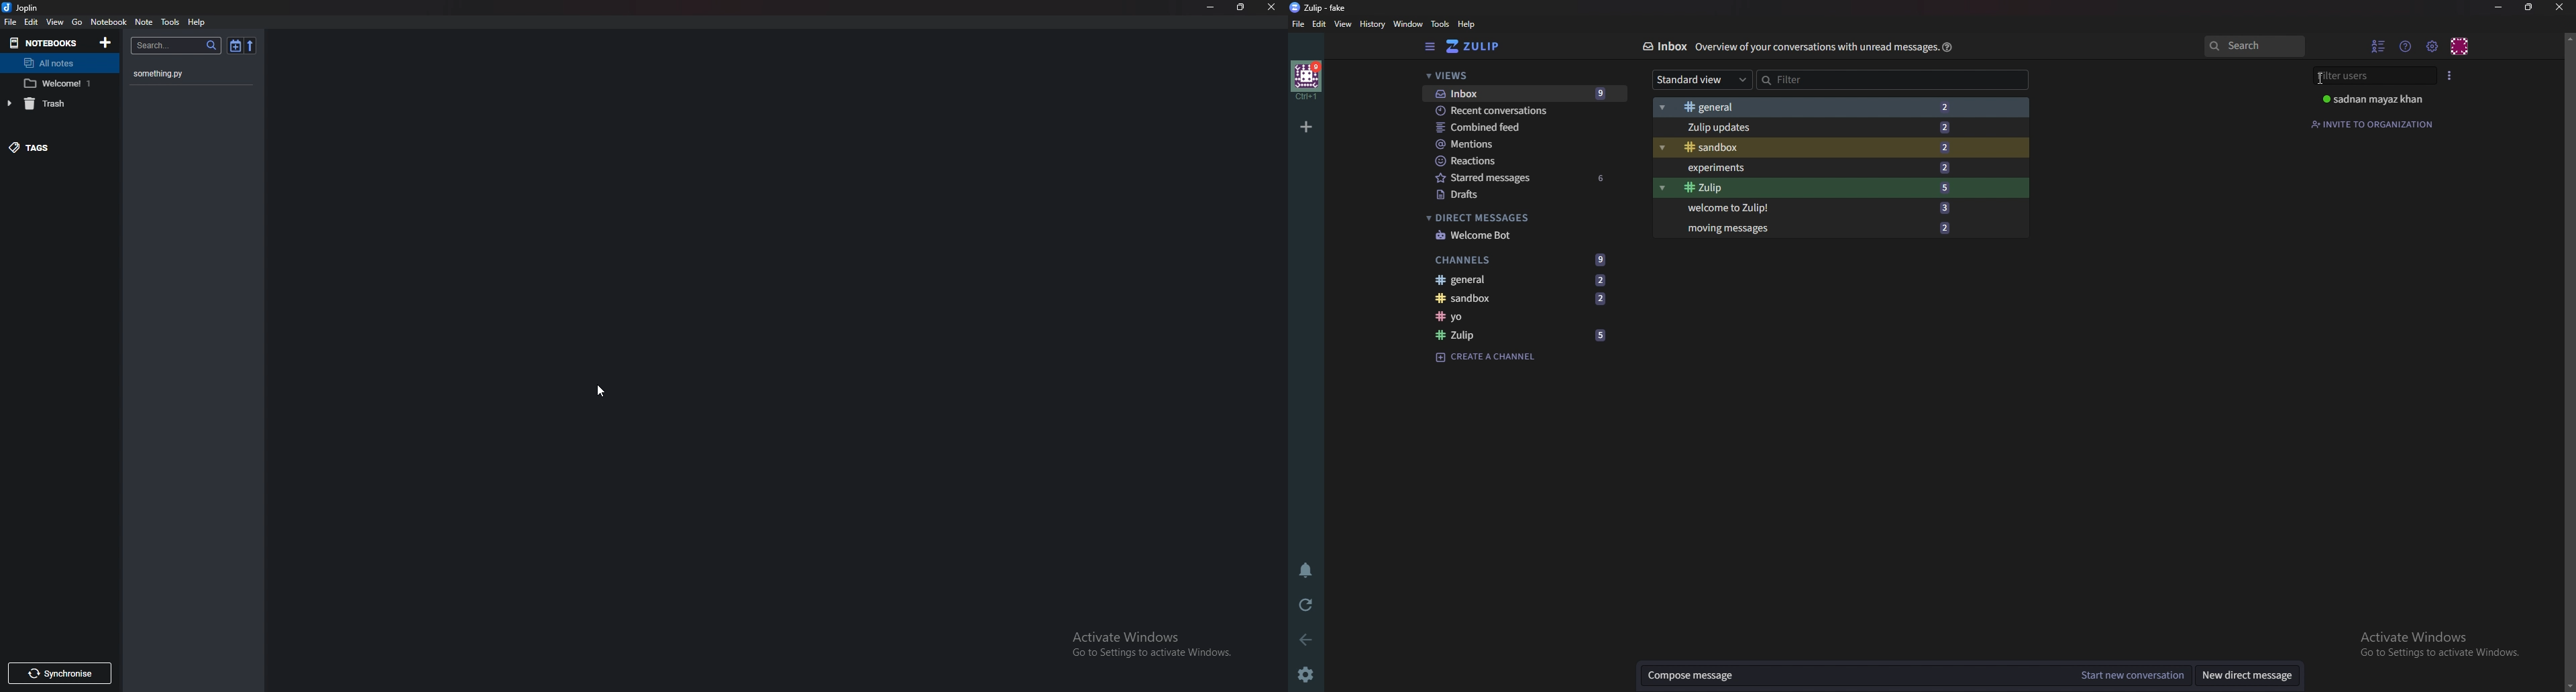 This screenshot has height=700, width=2576. What do you see at coordinates (42, 42) in the screenshot?
I see `Notebooks` at bounding box center [42, 42].